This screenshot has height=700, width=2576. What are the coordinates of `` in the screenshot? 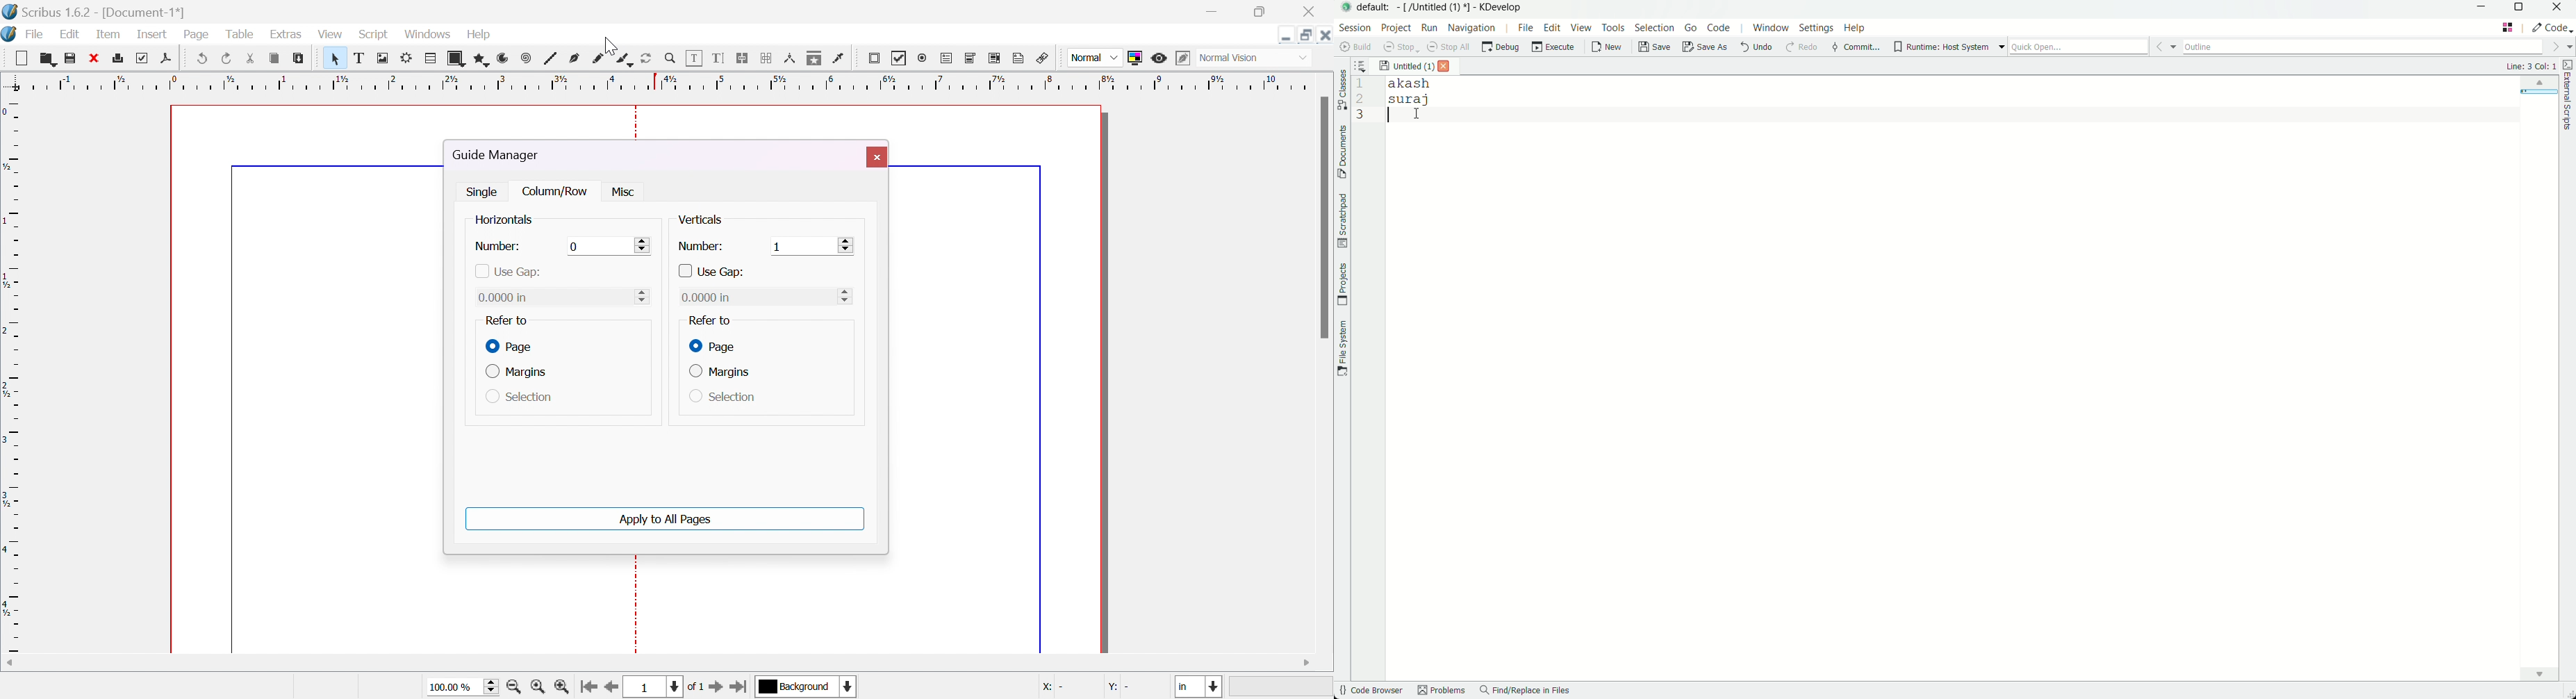 It's located at (25, 57).